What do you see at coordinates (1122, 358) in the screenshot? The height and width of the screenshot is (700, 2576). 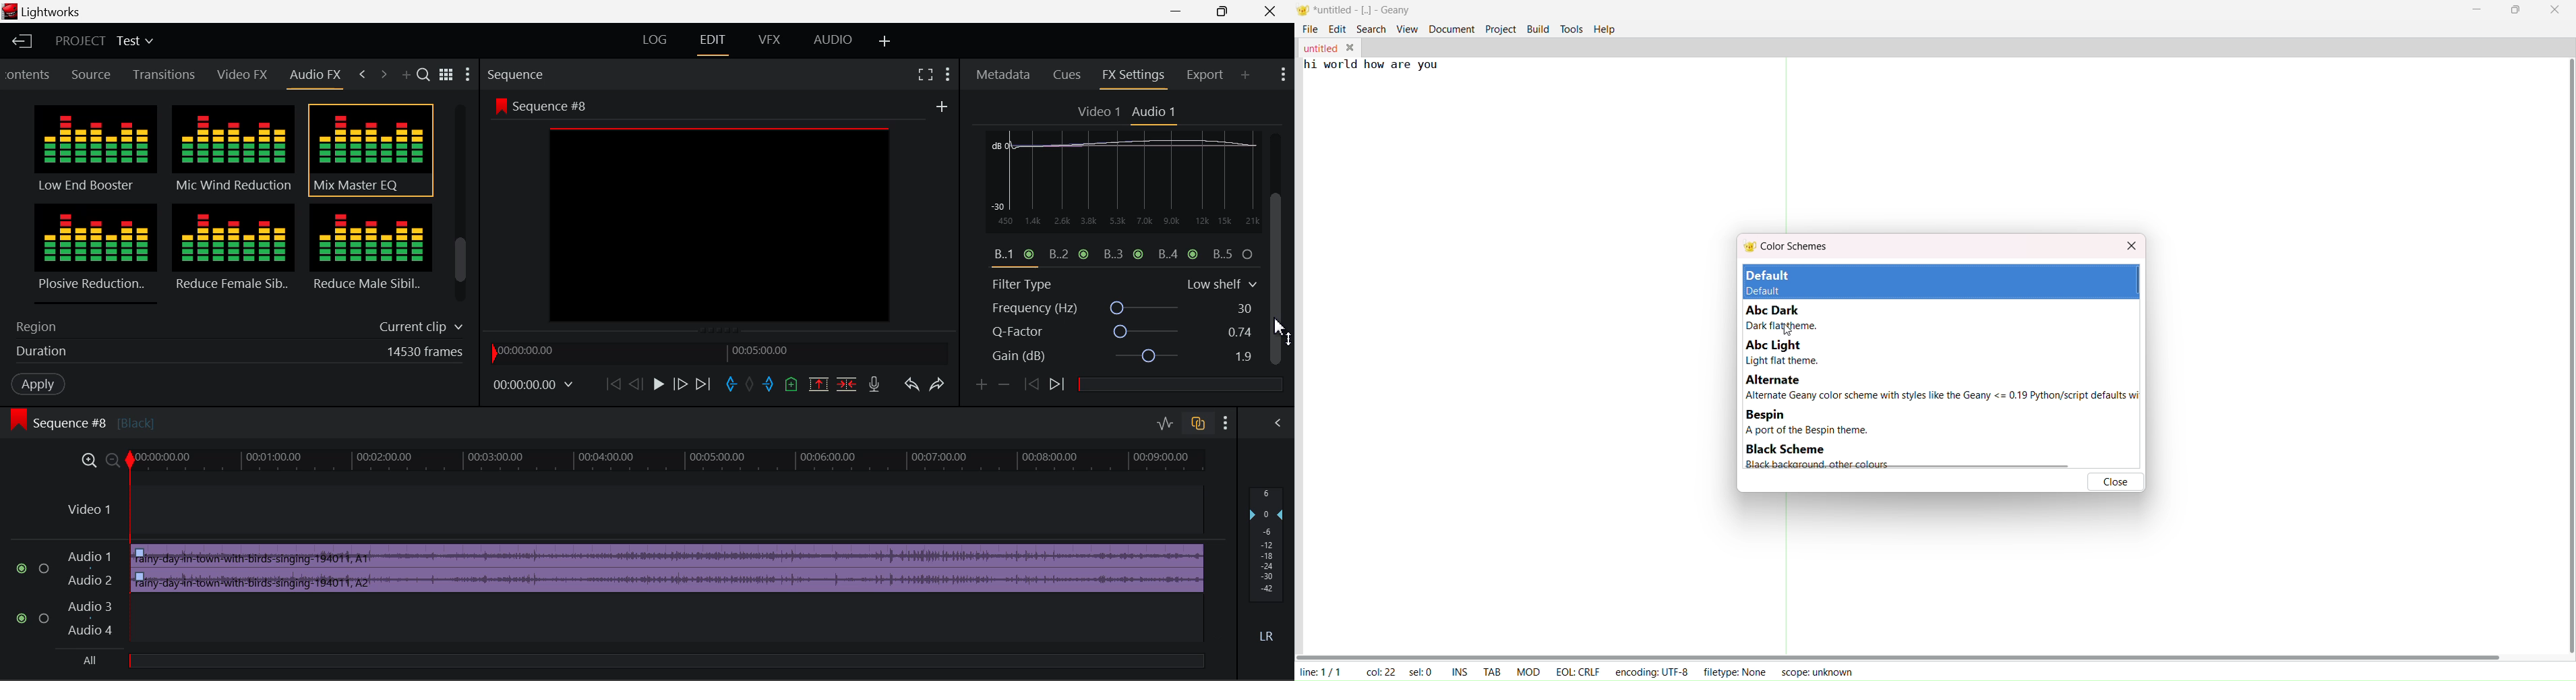 I see `Gain (dB)` at bounding box center [1122, 358].